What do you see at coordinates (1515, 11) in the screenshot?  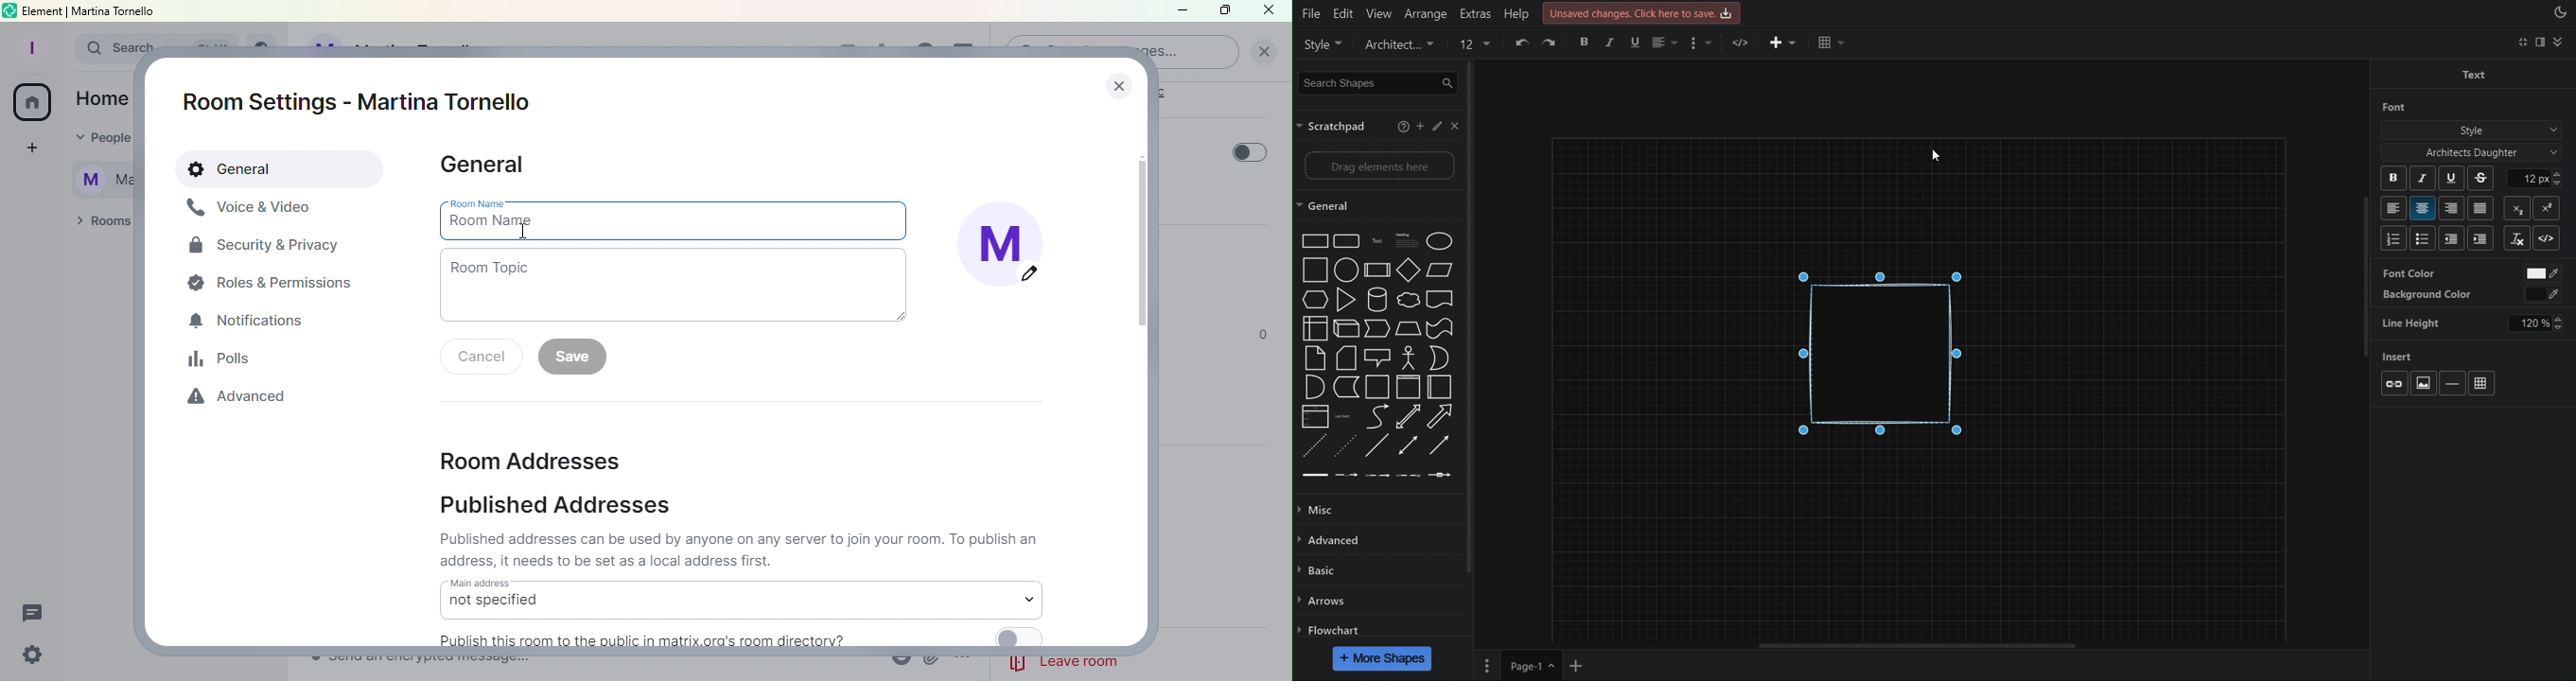 I see `Help` at bounding box center [1515, 11].